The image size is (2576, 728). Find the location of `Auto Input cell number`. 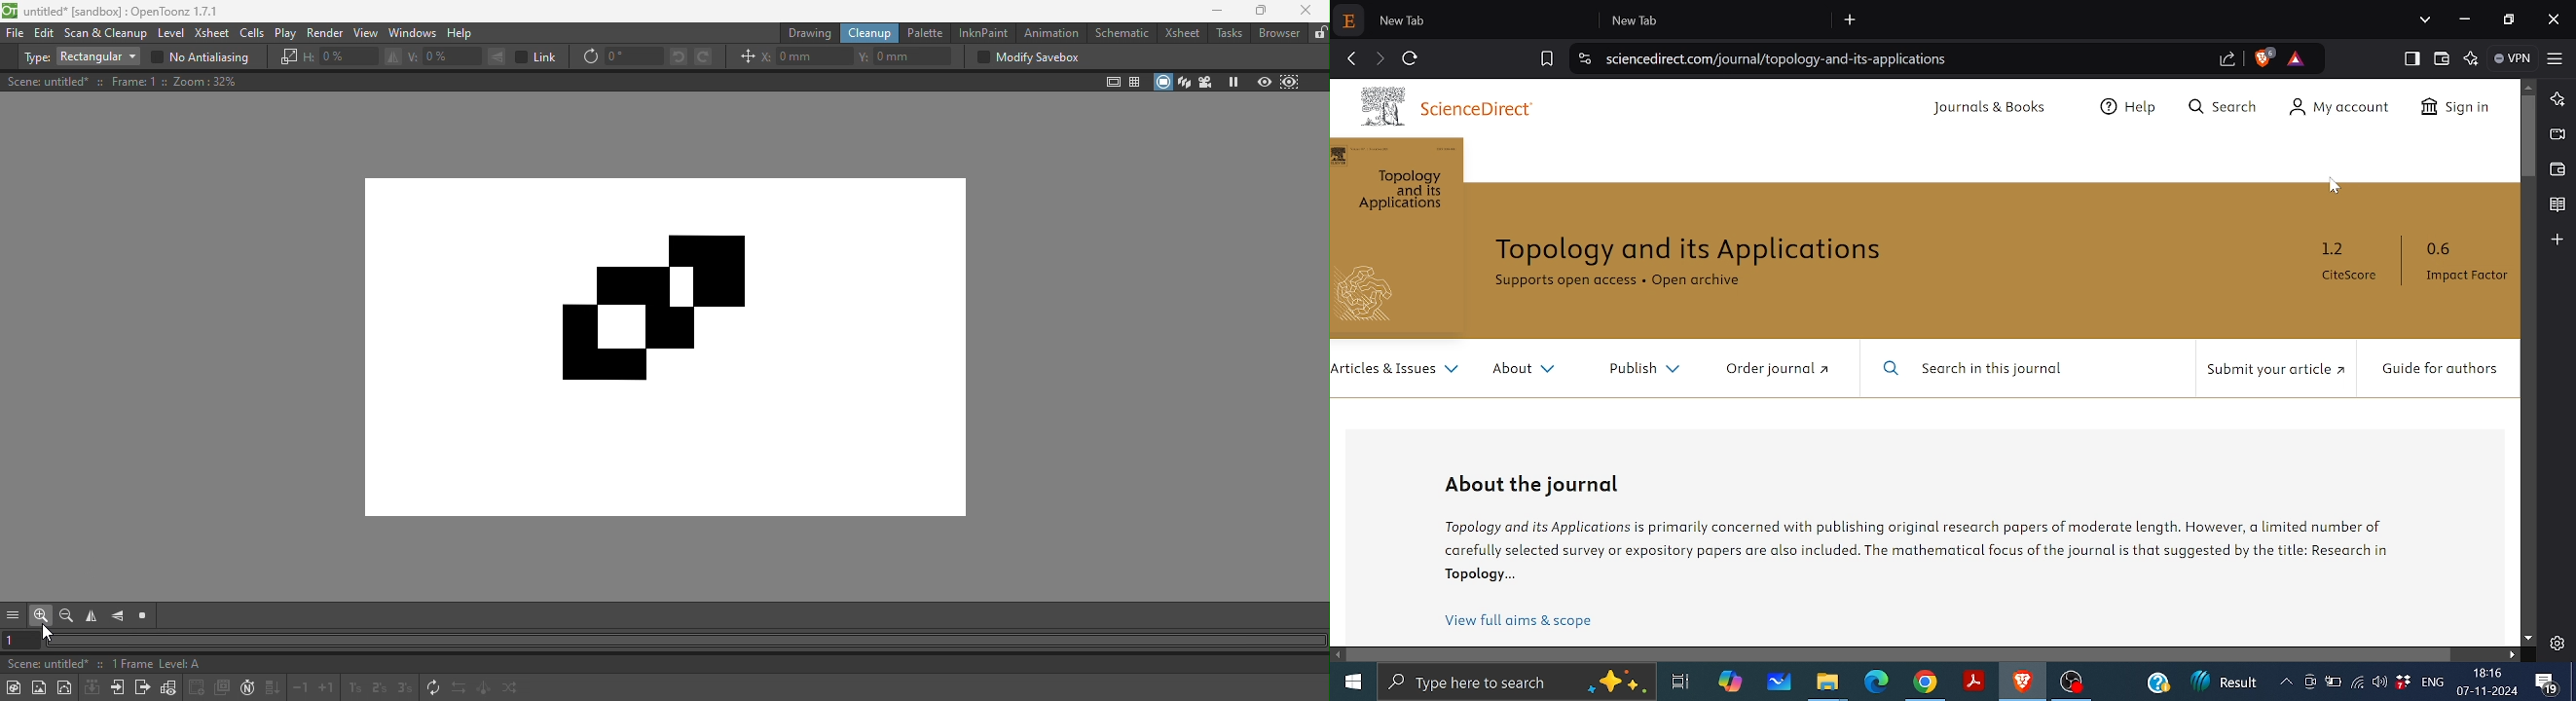

Auto Input cell number is located at coordinates (247, 688).